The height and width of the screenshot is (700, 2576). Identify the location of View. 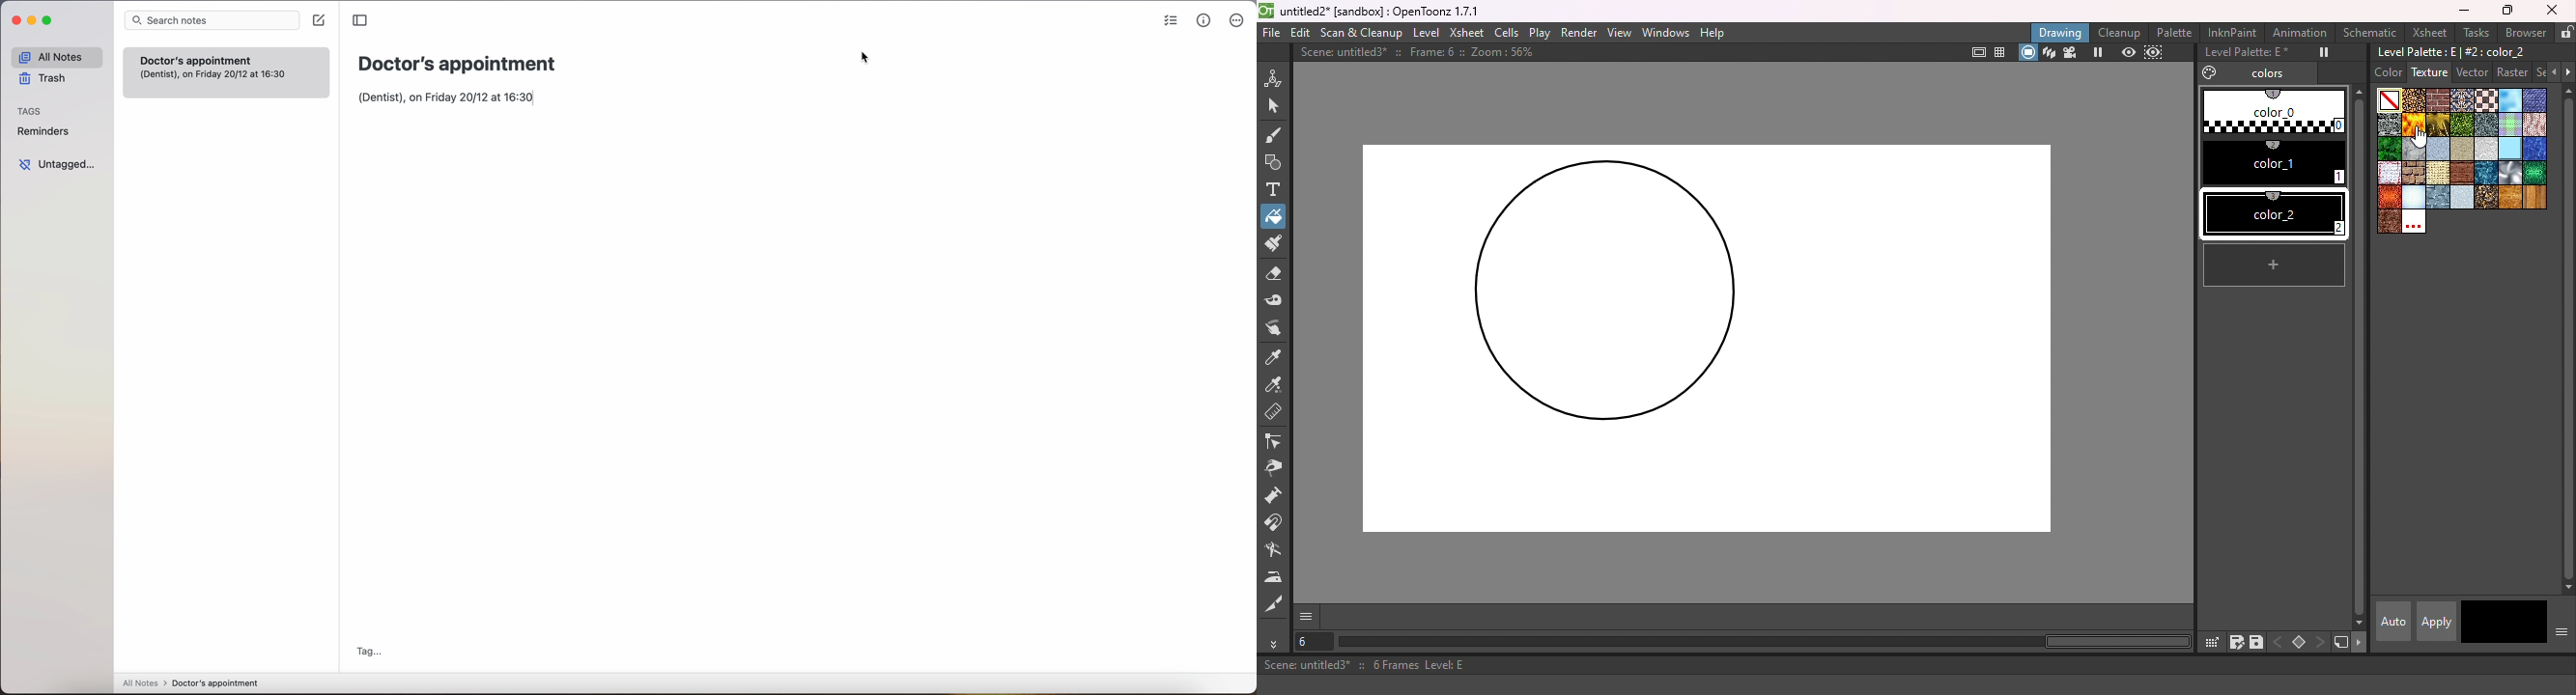
(1620, 32).